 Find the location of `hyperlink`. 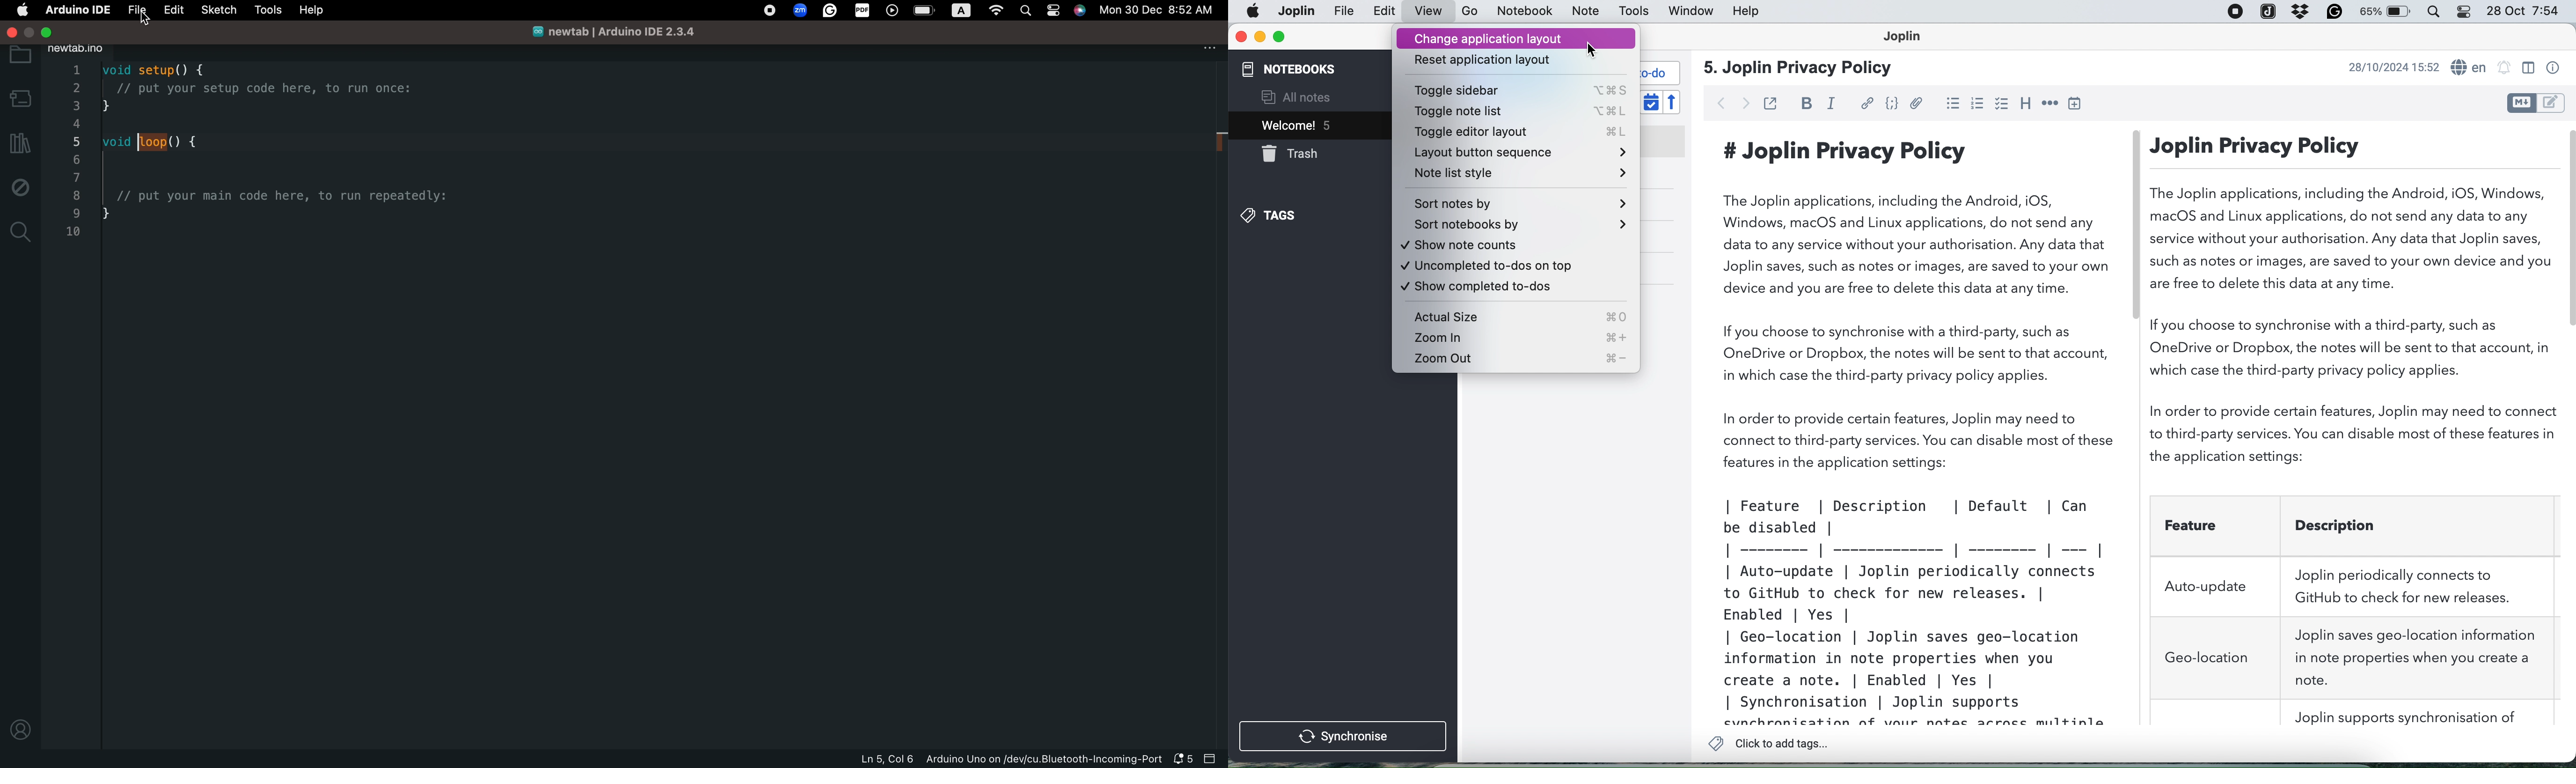

hyperlink is located at coordinates (1869, 103).